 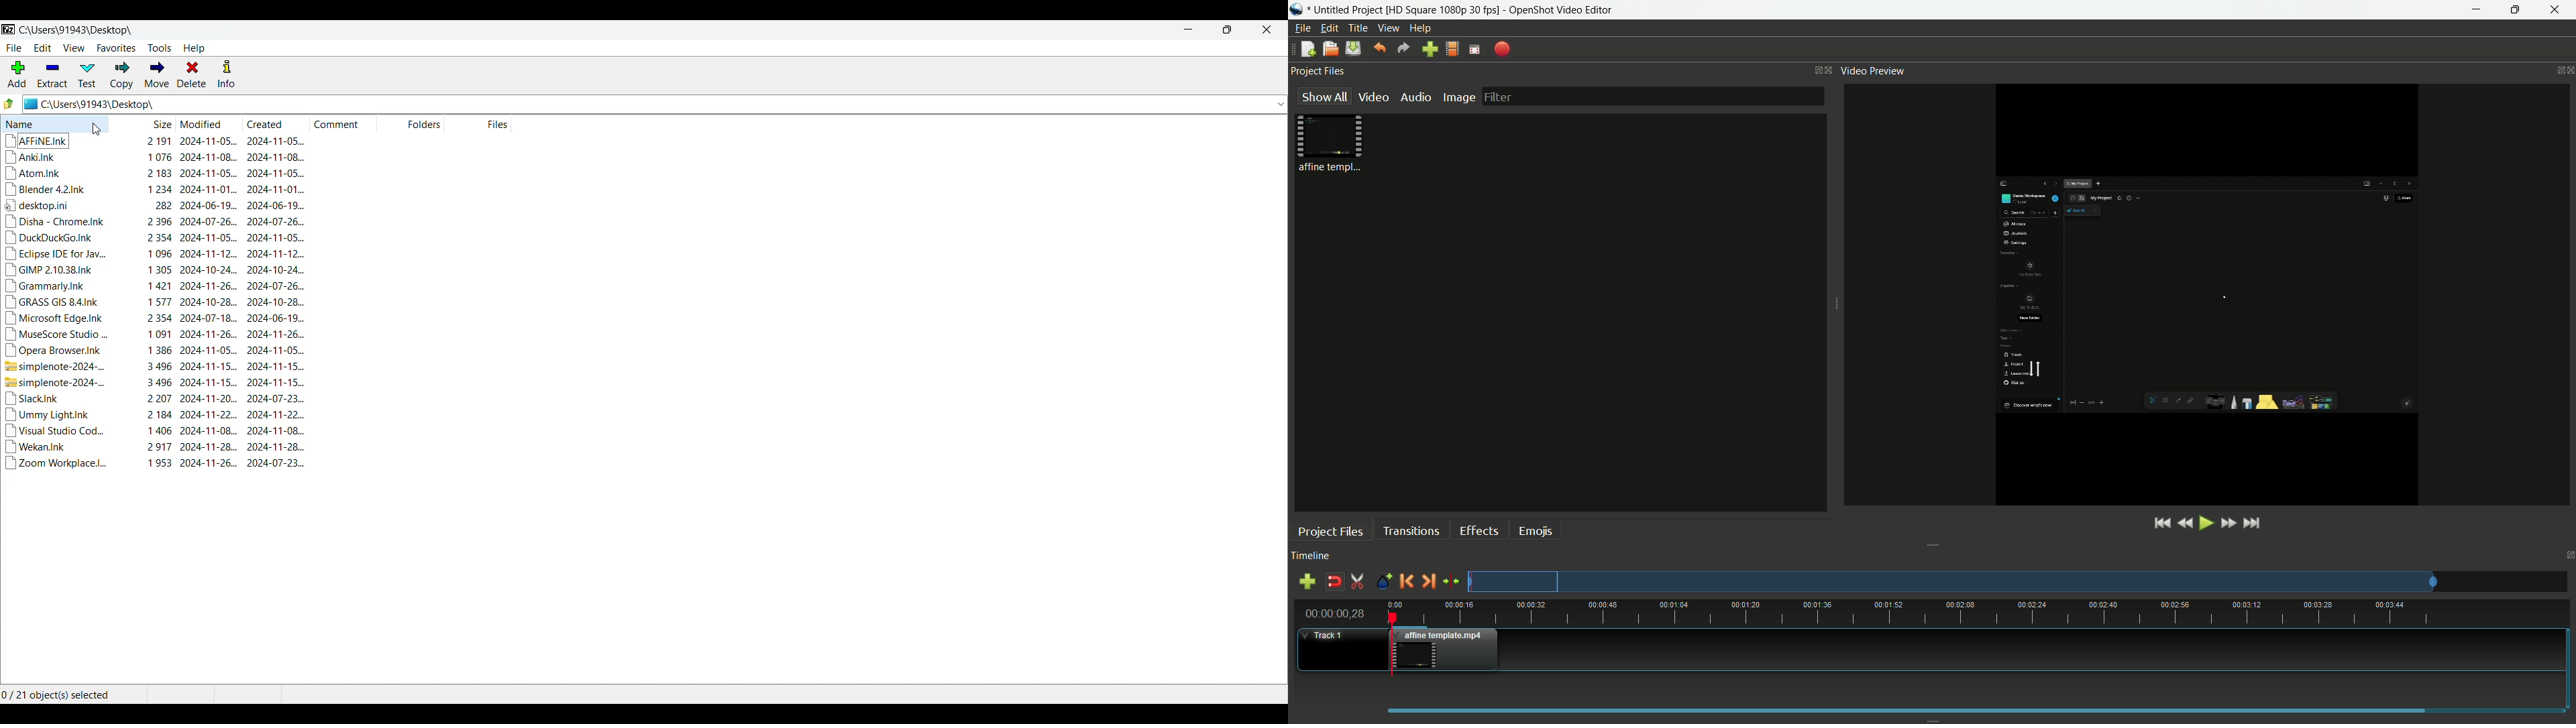 I want to click on Delete, so click(x=192, y=74).